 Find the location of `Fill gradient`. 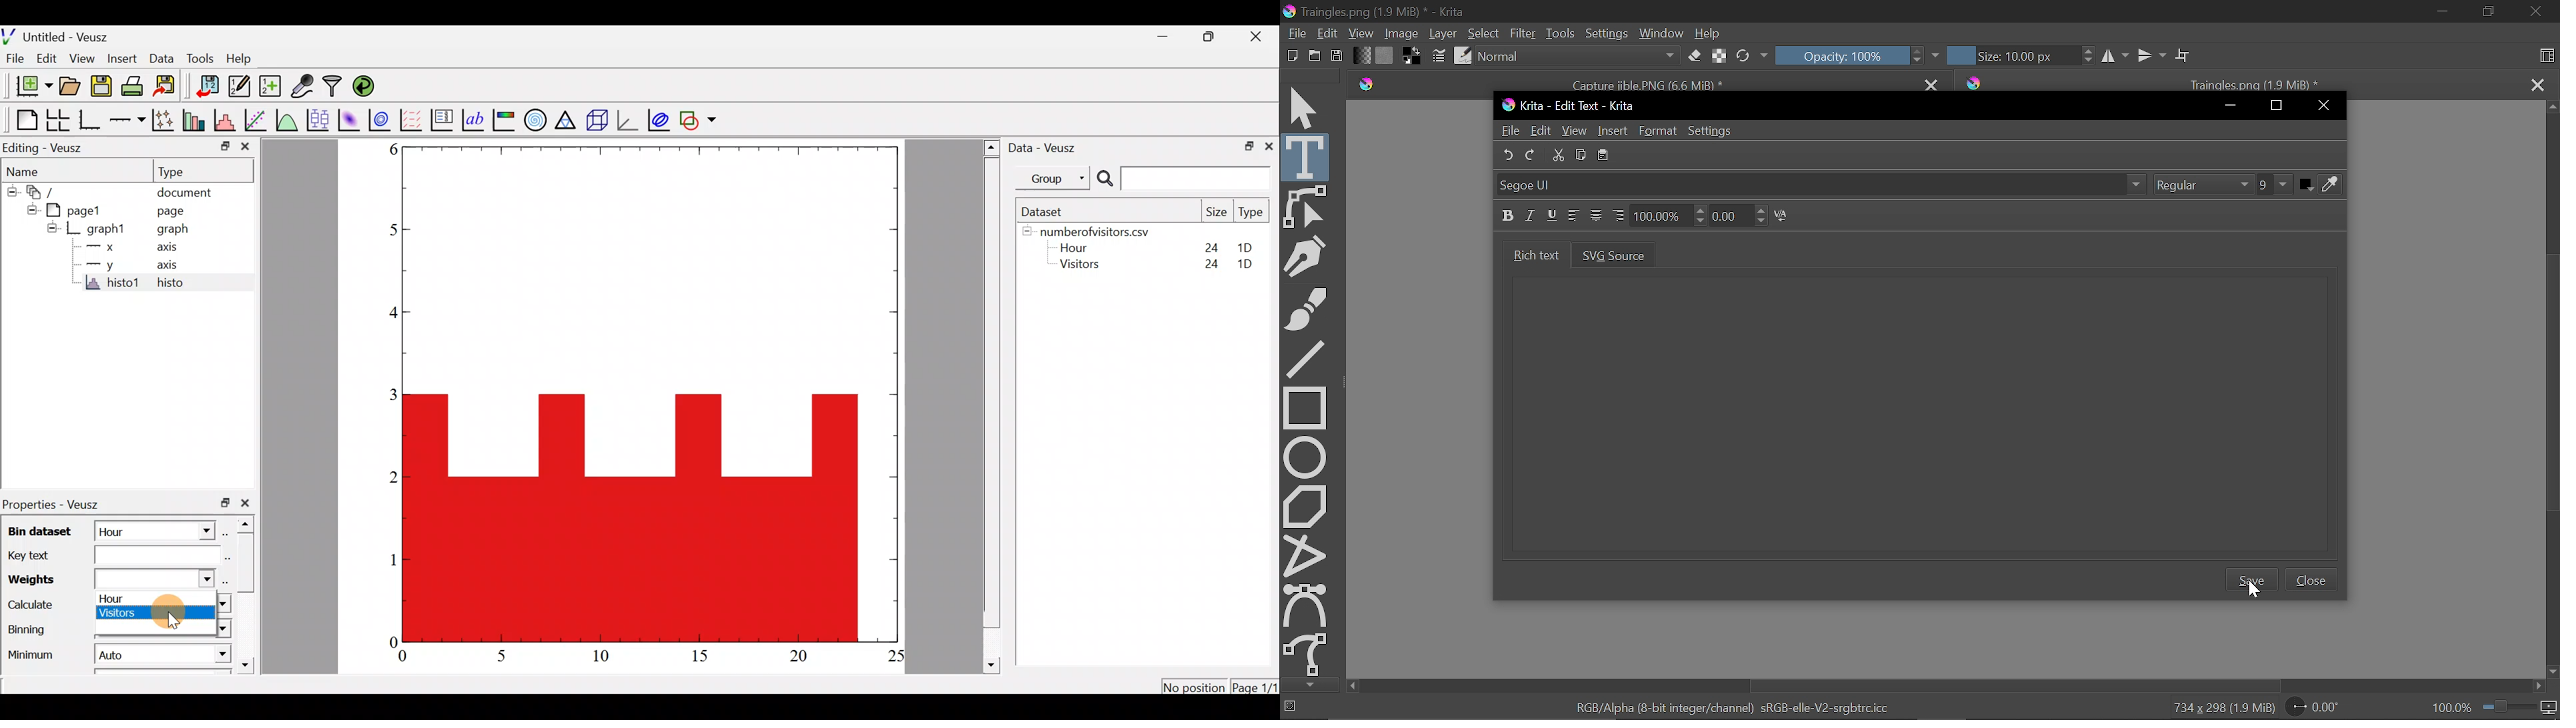

Fill gradient is located at coordinates (1361, 56).